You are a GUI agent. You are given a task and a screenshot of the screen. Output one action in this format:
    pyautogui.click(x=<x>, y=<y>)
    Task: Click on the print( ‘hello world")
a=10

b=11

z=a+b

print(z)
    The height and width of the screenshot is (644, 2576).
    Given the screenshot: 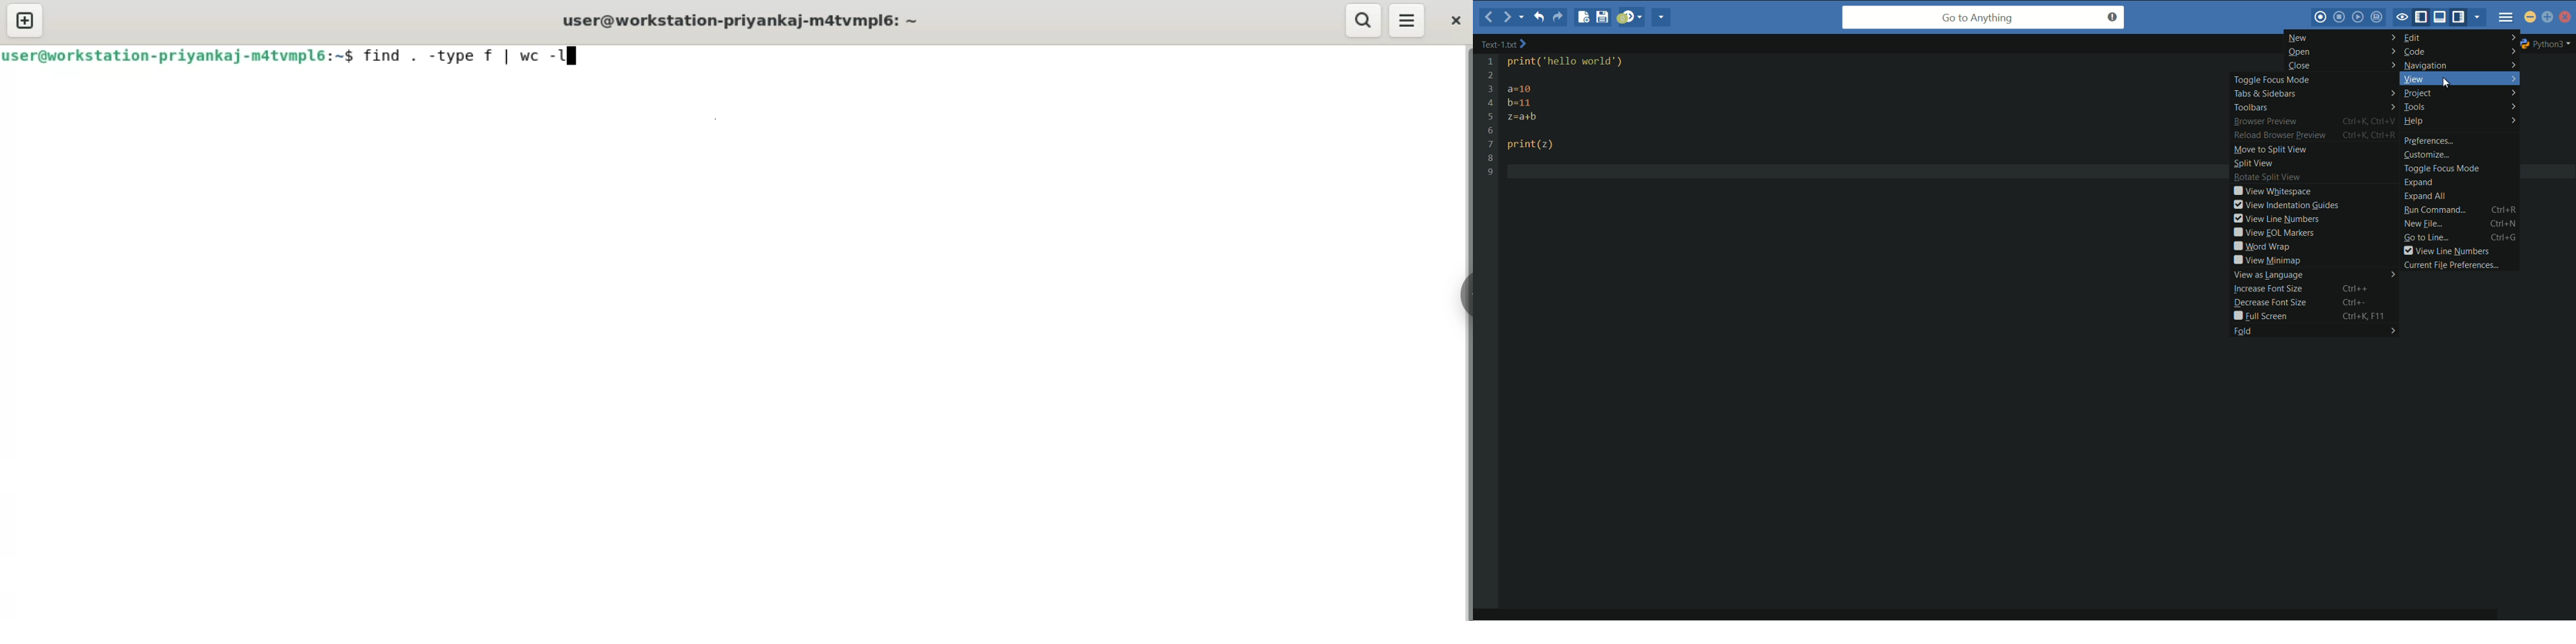 What is the action you would take?
    pyautogui.click(x=1585, y=105)
    